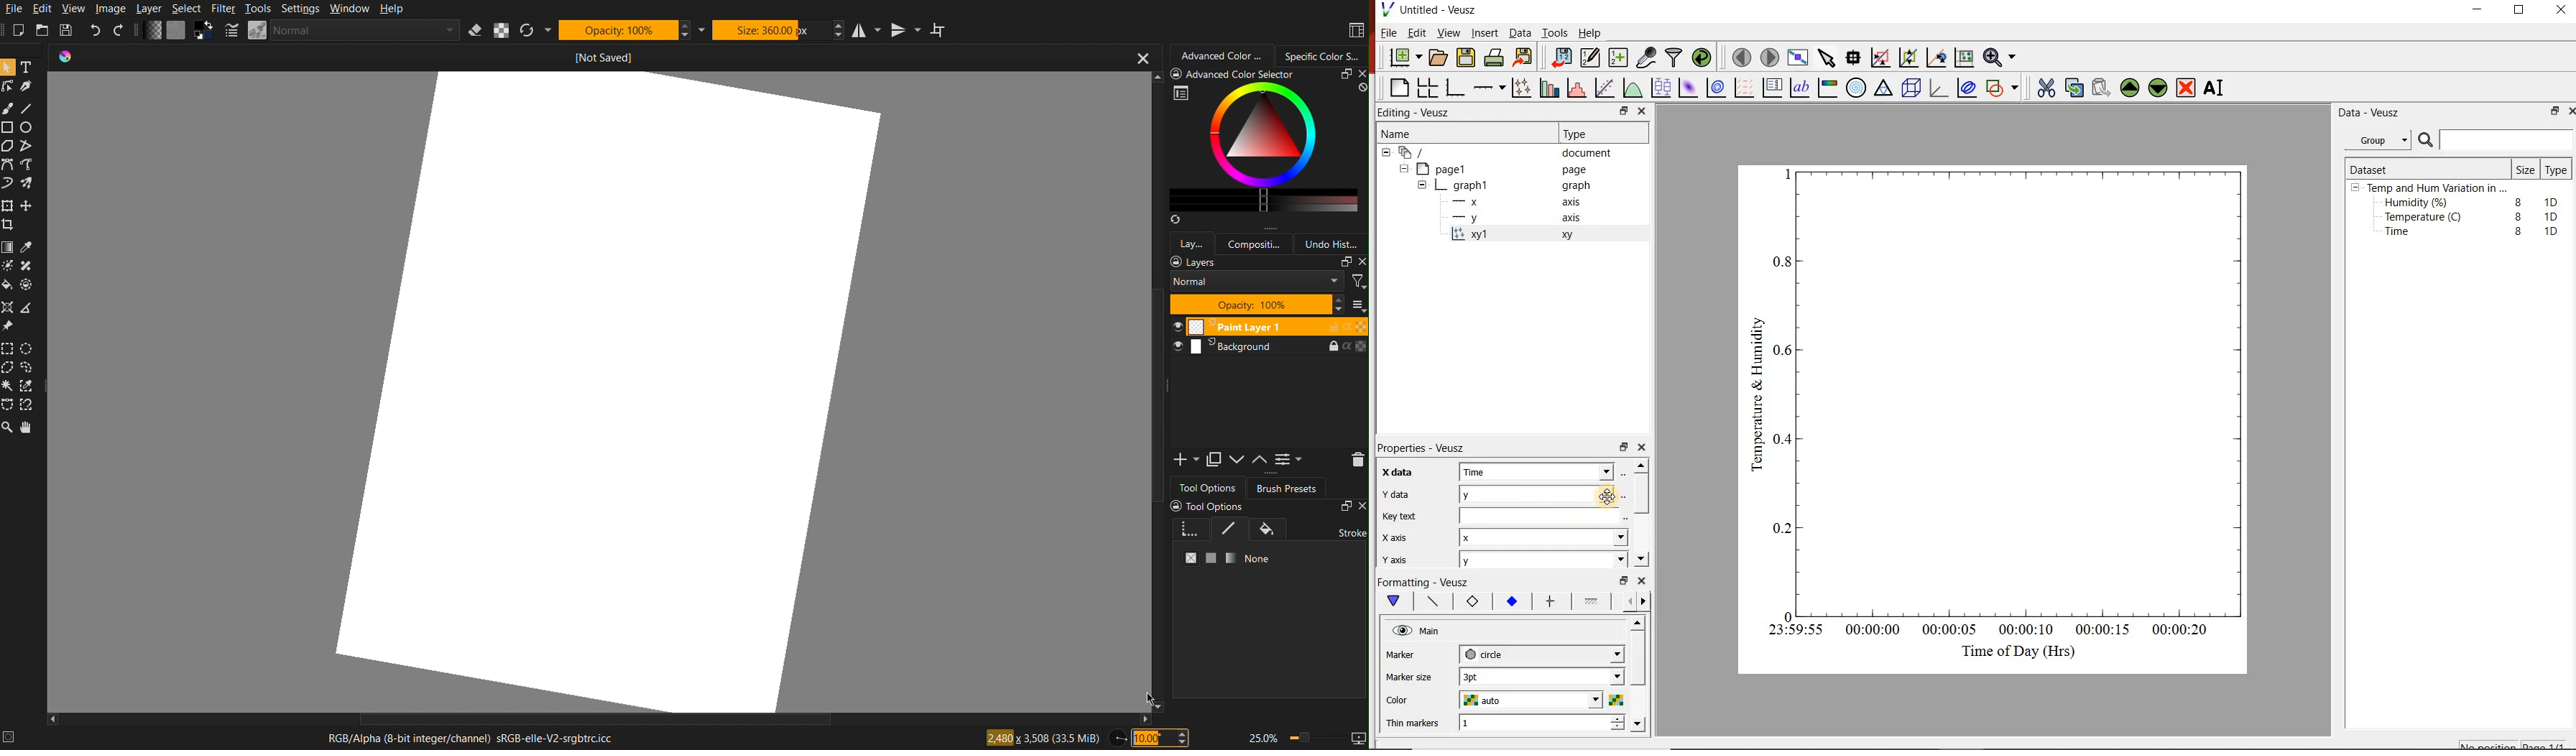 The height and width of the screenshot is (756, 2576). What do you see at coordinates (1493, 517) in the screenshot?
I see `Key text` at bounding box center [1493, 517].